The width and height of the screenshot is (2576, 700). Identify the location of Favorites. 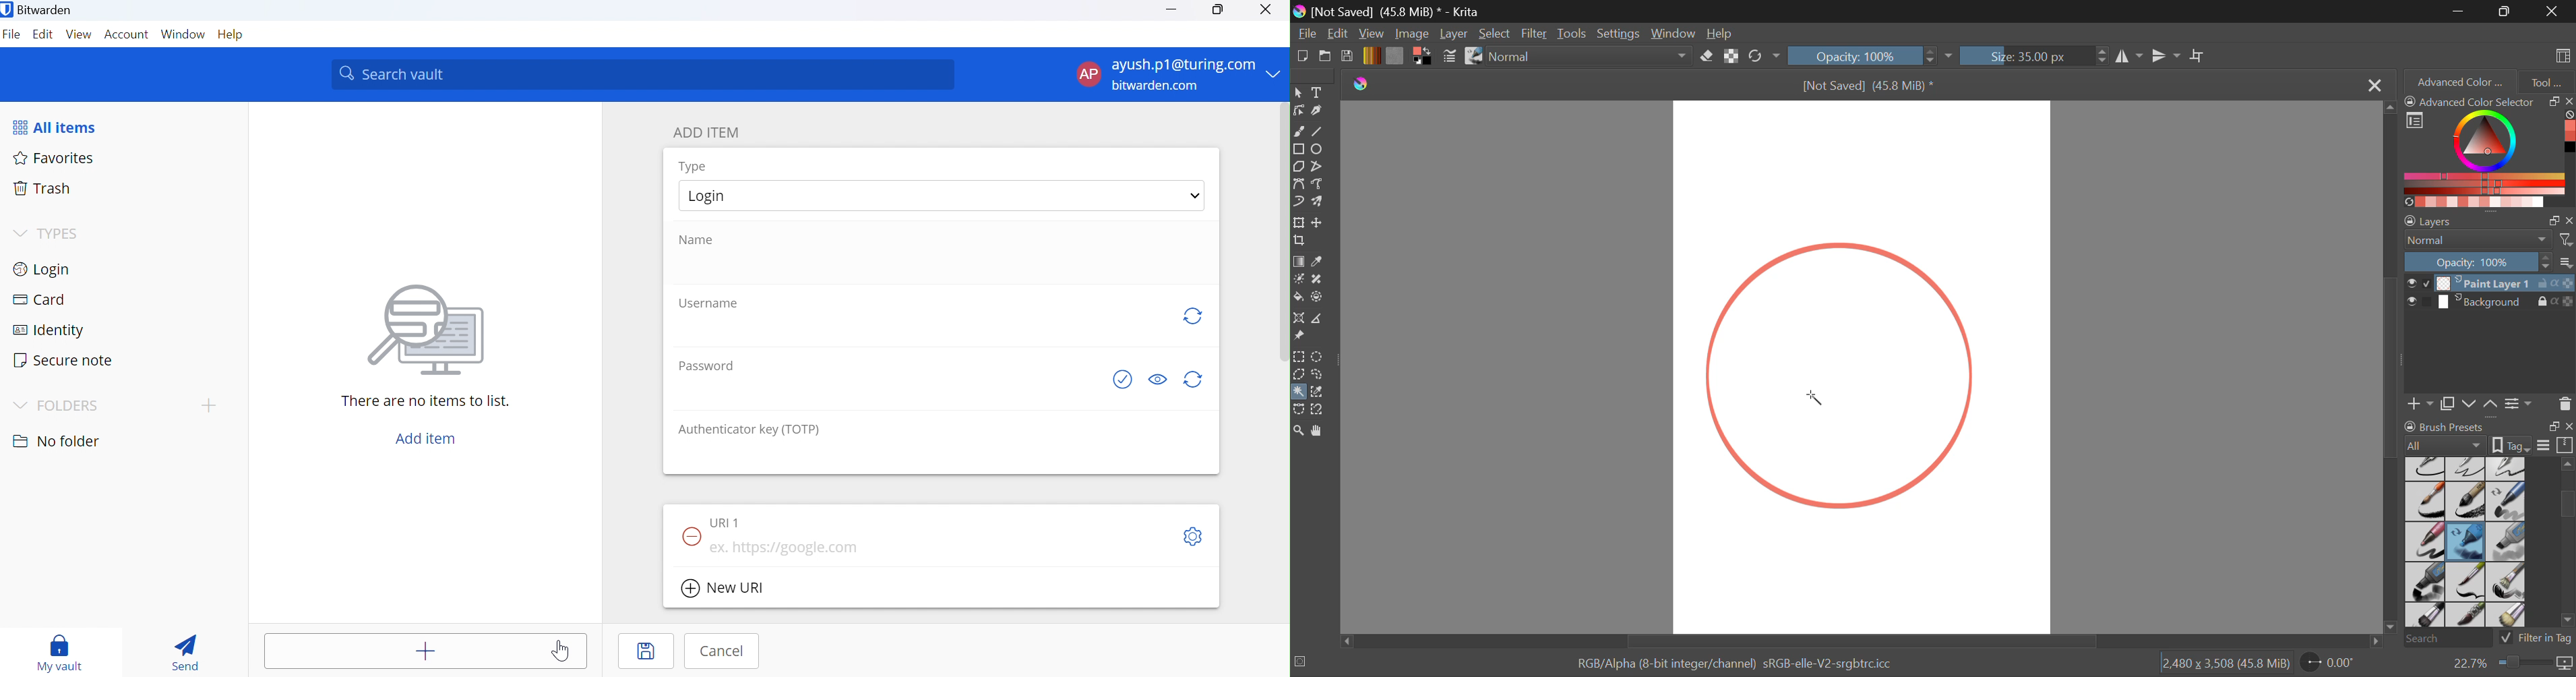
(55, 157).